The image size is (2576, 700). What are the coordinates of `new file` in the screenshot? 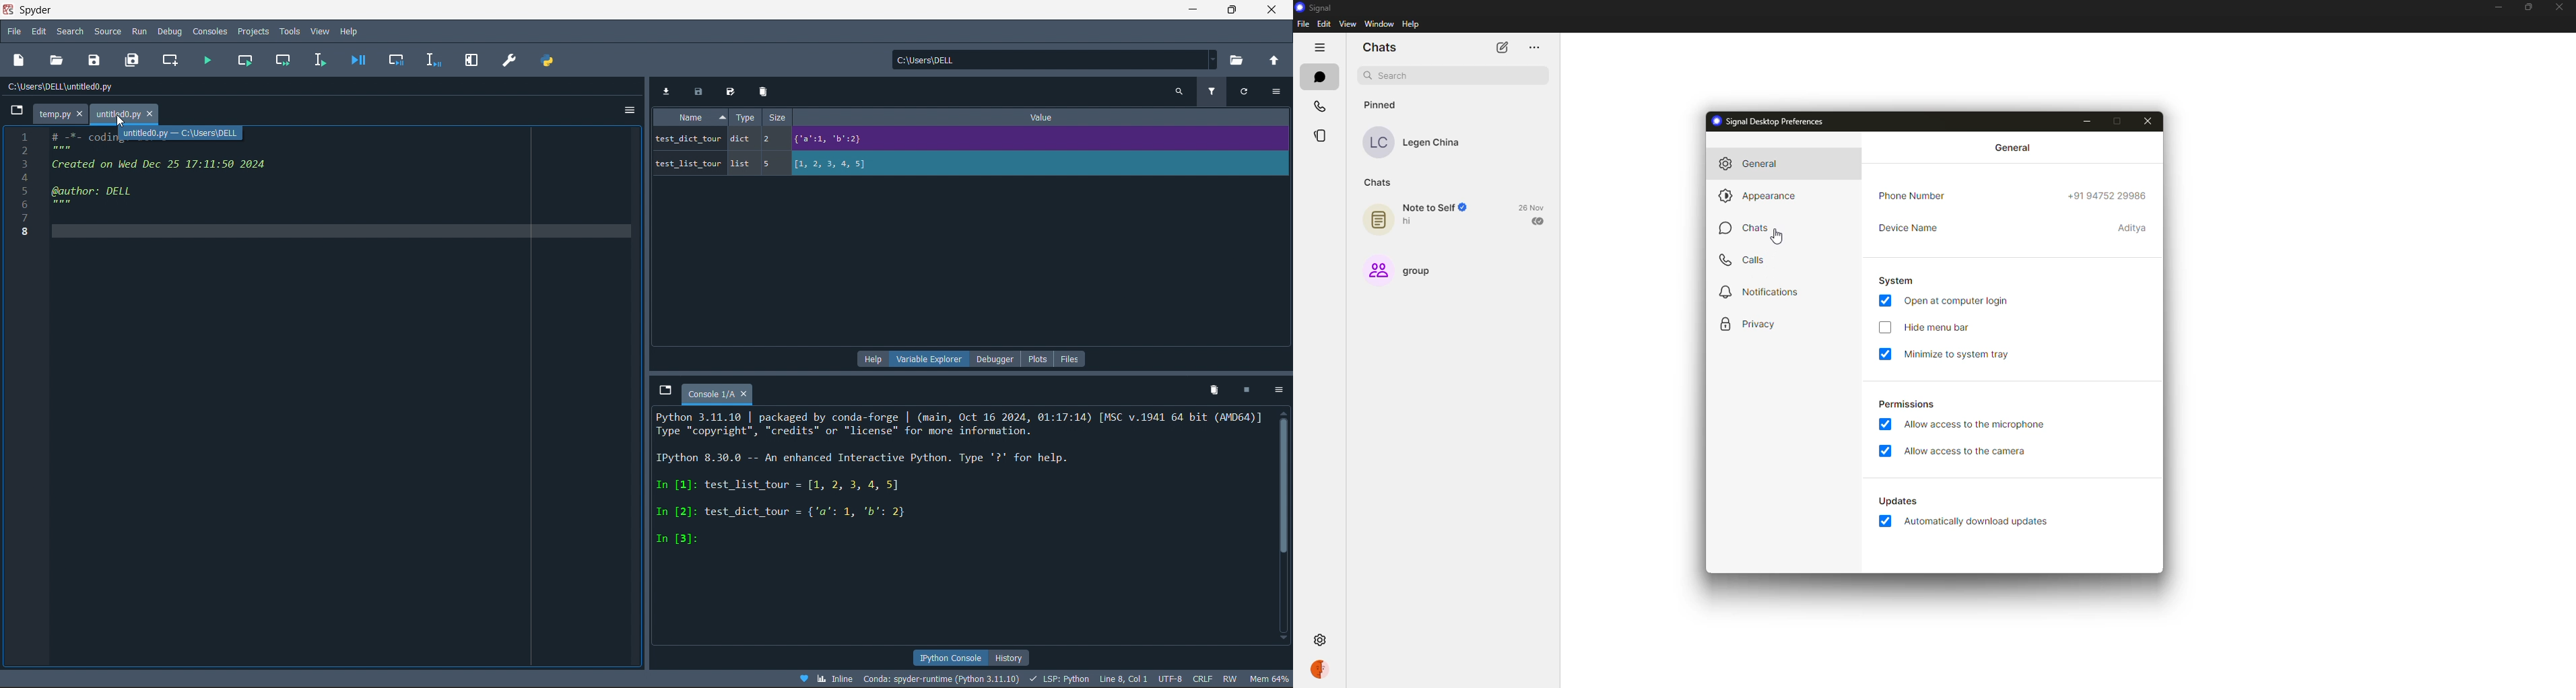 It's located at (20, 59).